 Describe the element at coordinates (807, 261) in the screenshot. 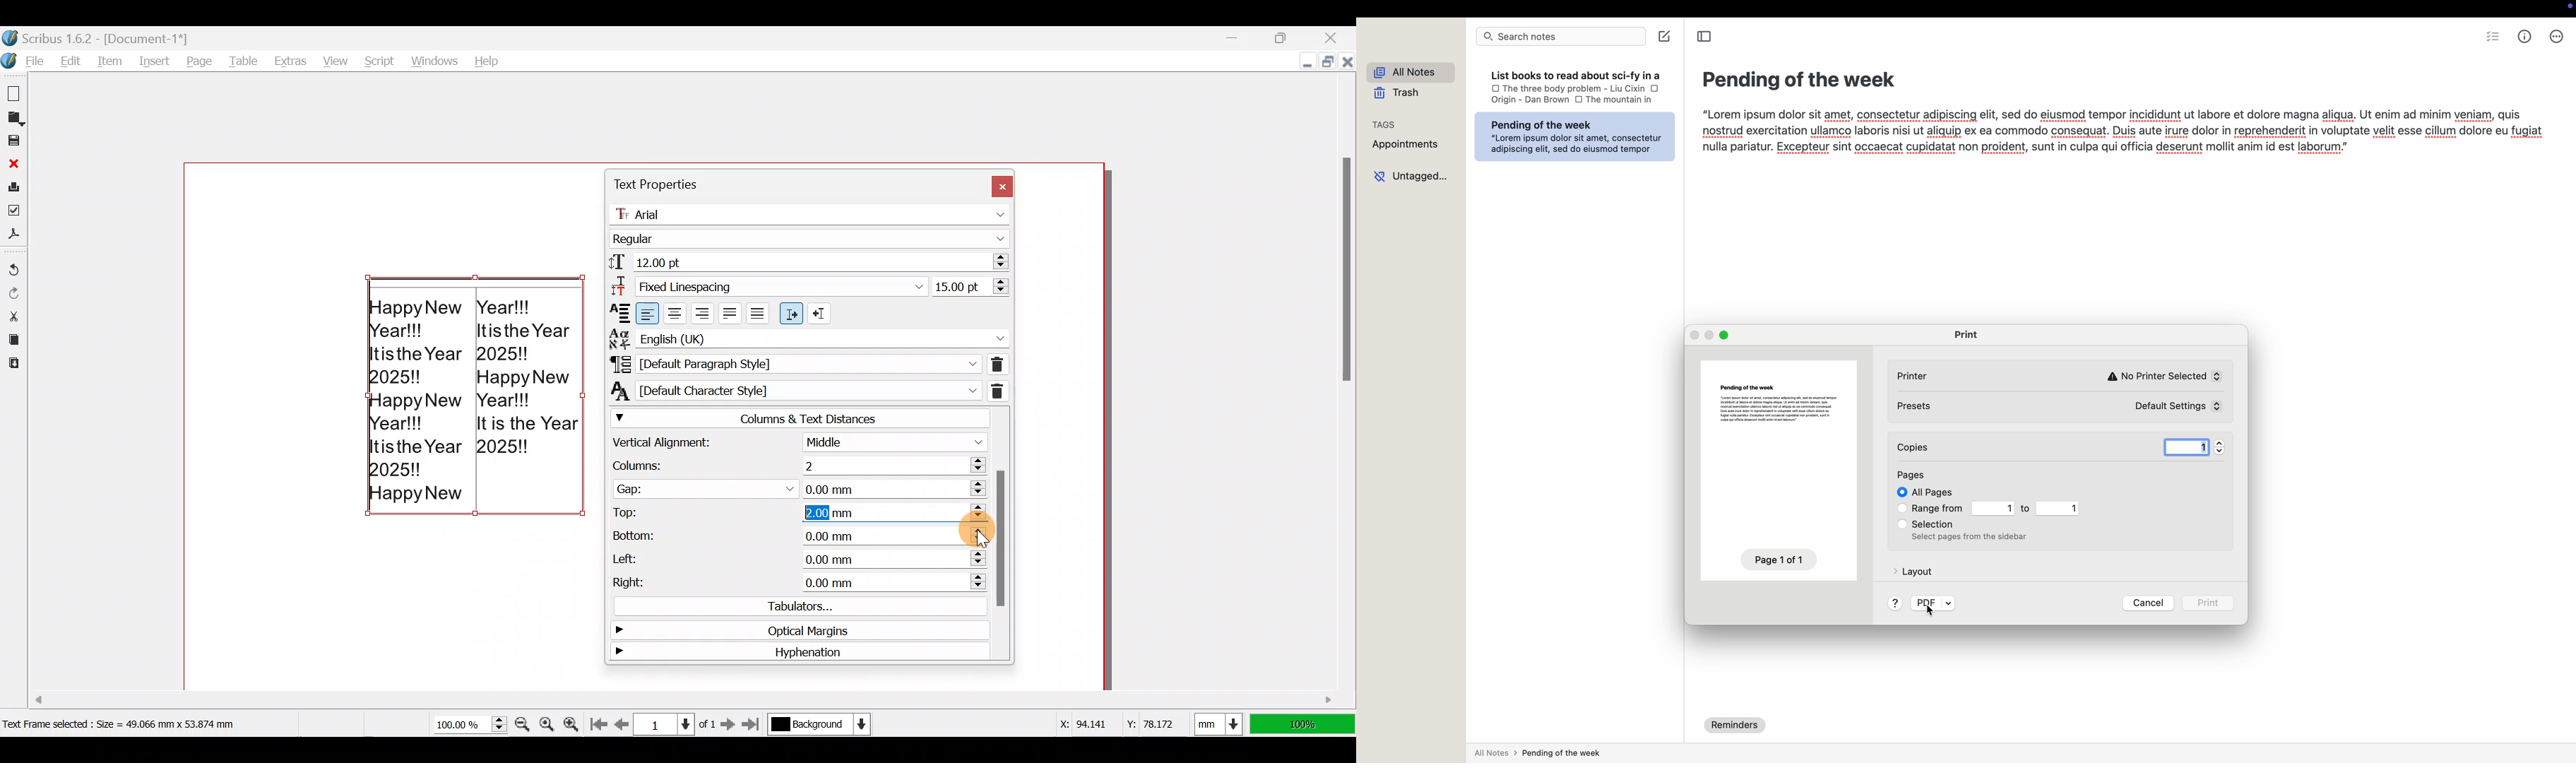

I see `Font size` at that location.